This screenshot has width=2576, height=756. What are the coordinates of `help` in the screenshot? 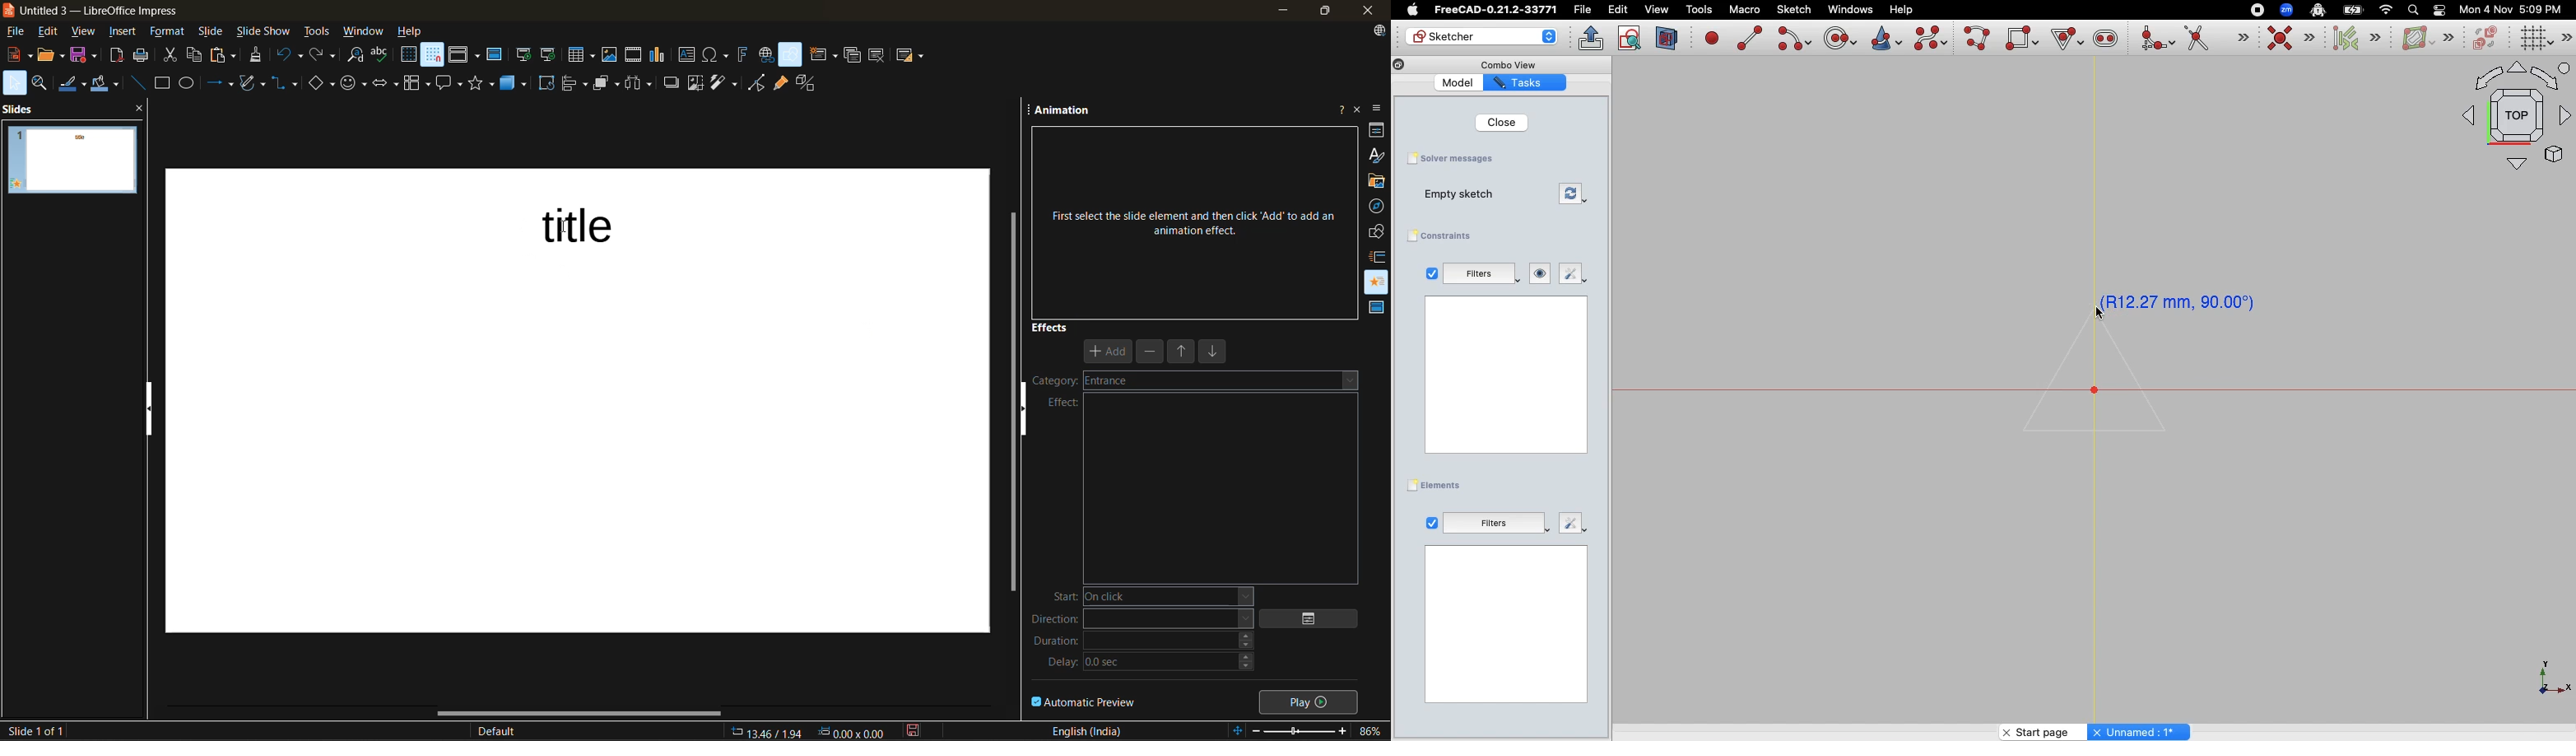 It's located at (411, 33).